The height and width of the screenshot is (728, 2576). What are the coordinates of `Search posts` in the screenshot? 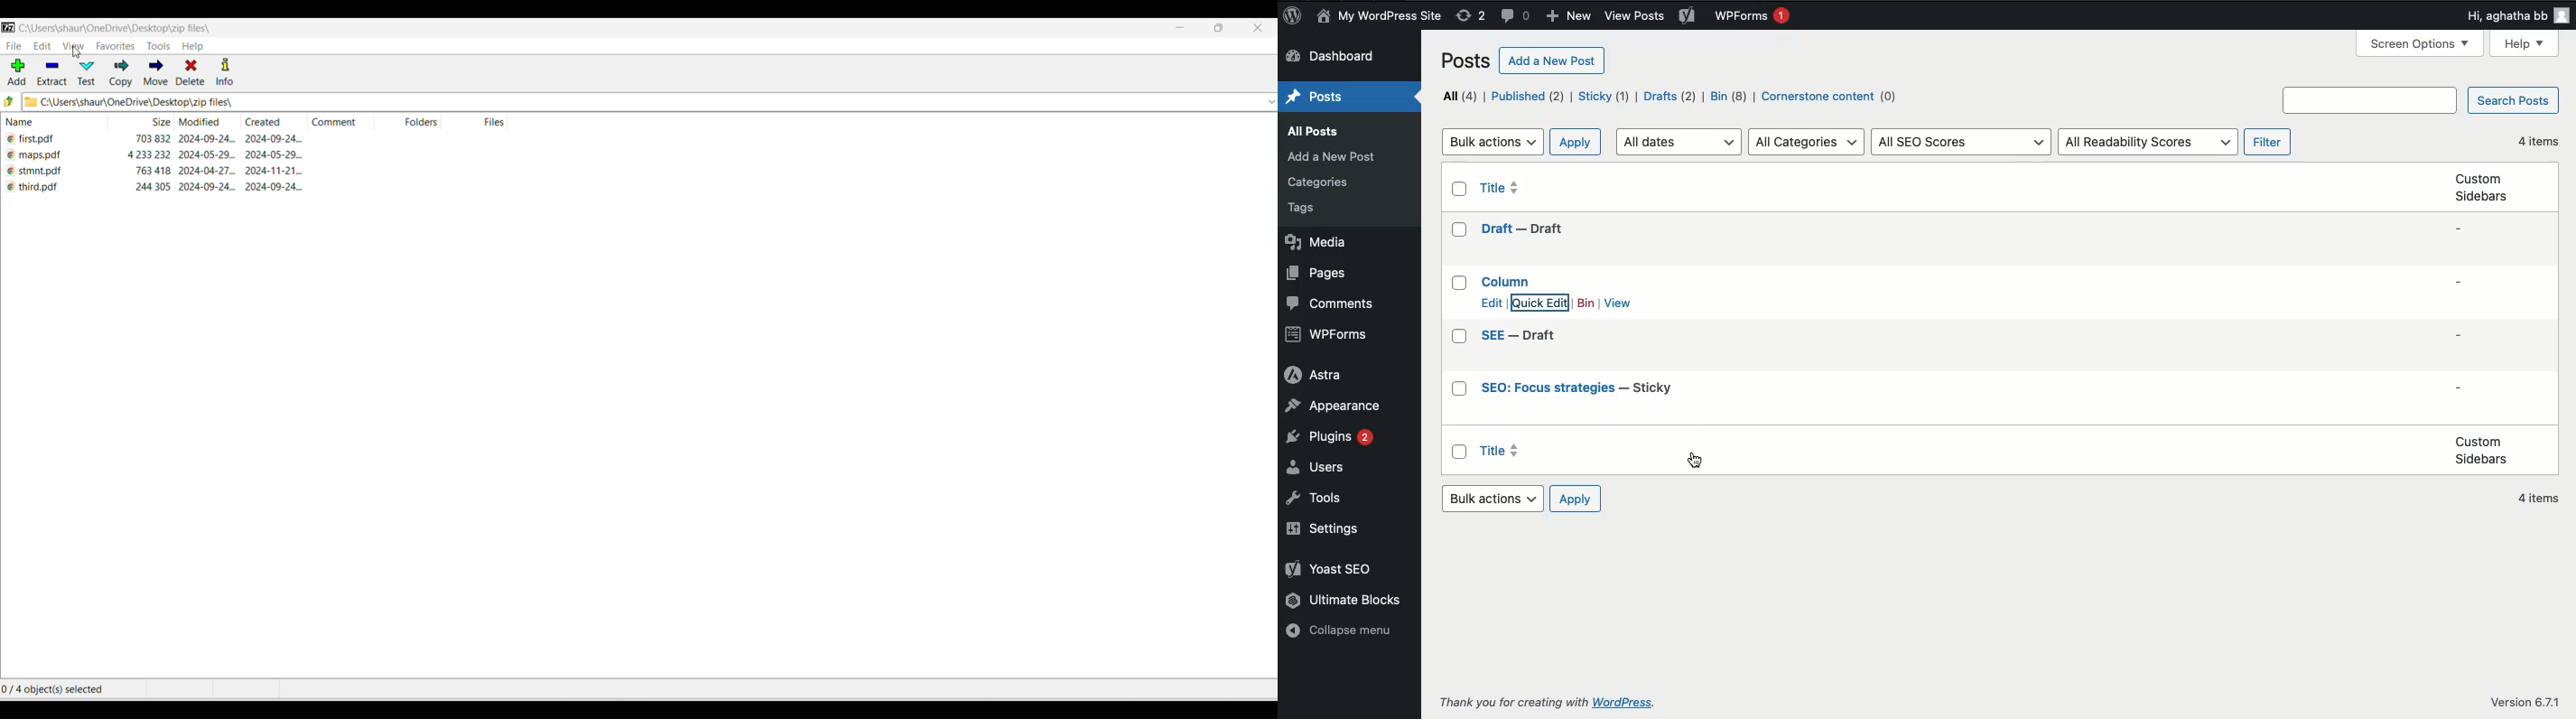 It's located at (2512, 101).